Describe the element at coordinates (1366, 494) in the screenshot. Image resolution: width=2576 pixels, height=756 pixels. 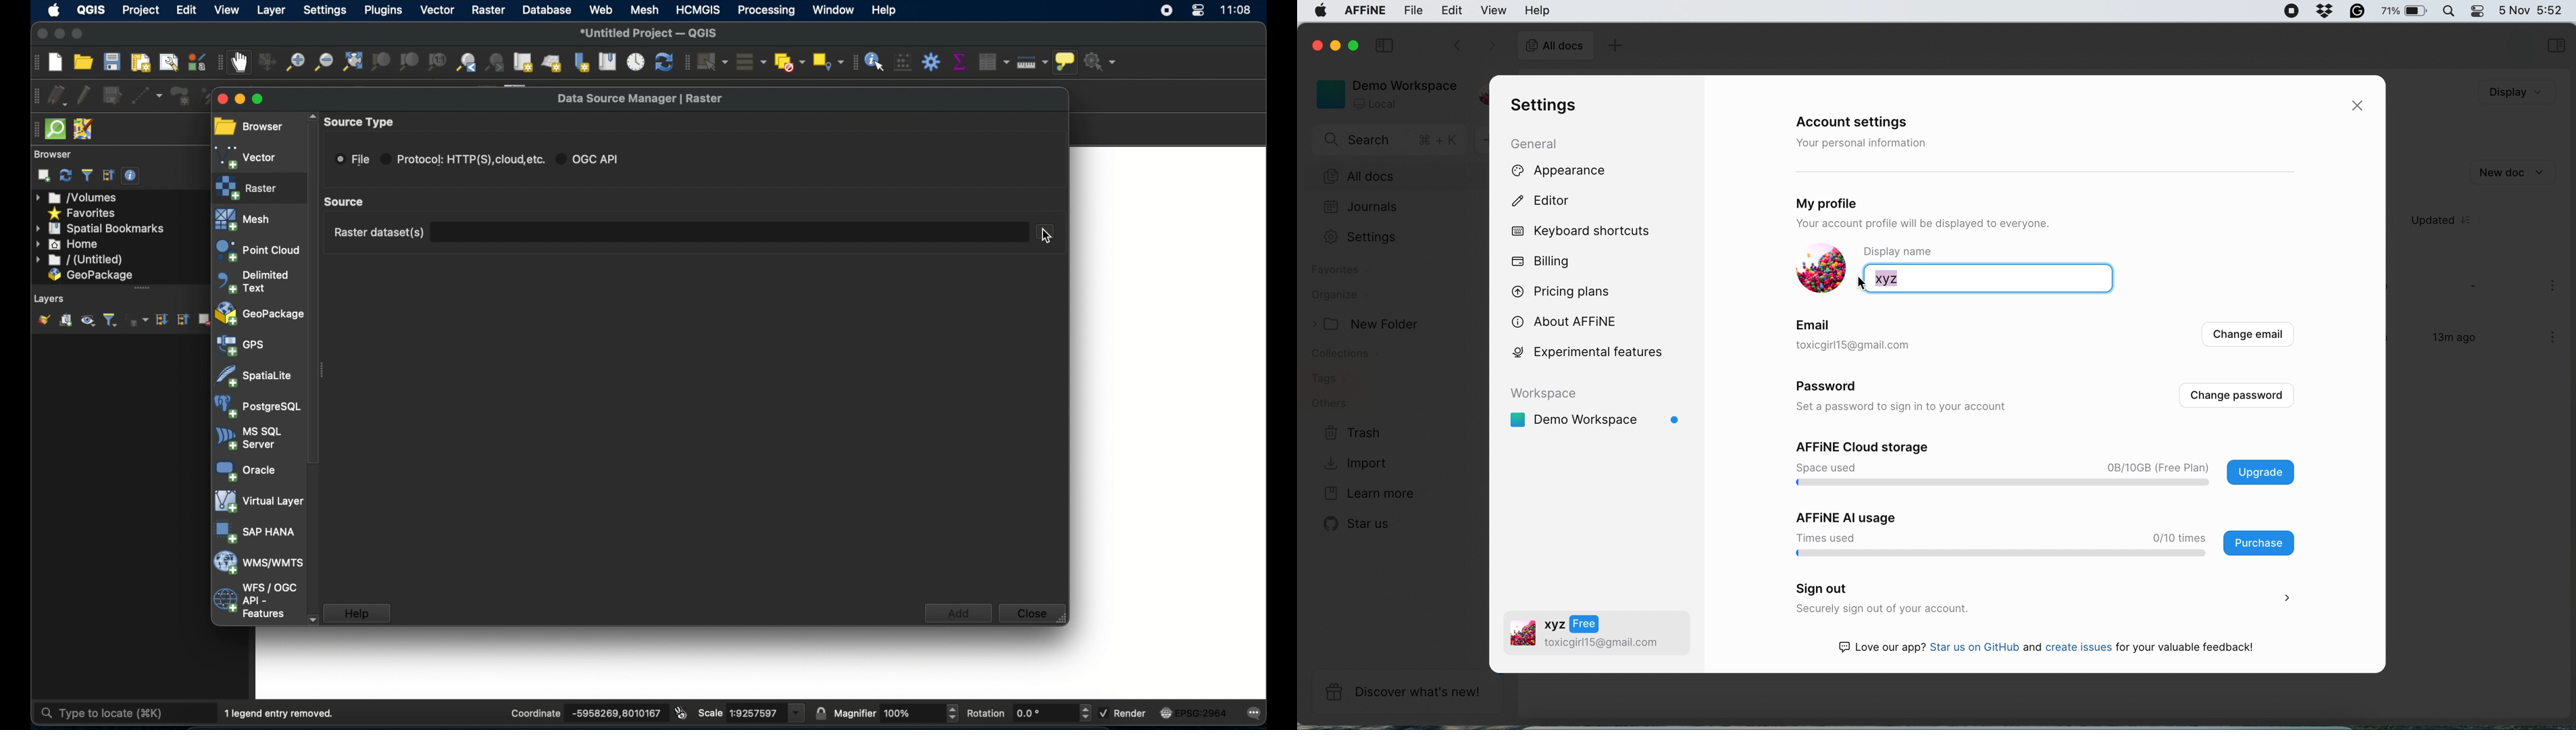
I see `learn more` at that location.